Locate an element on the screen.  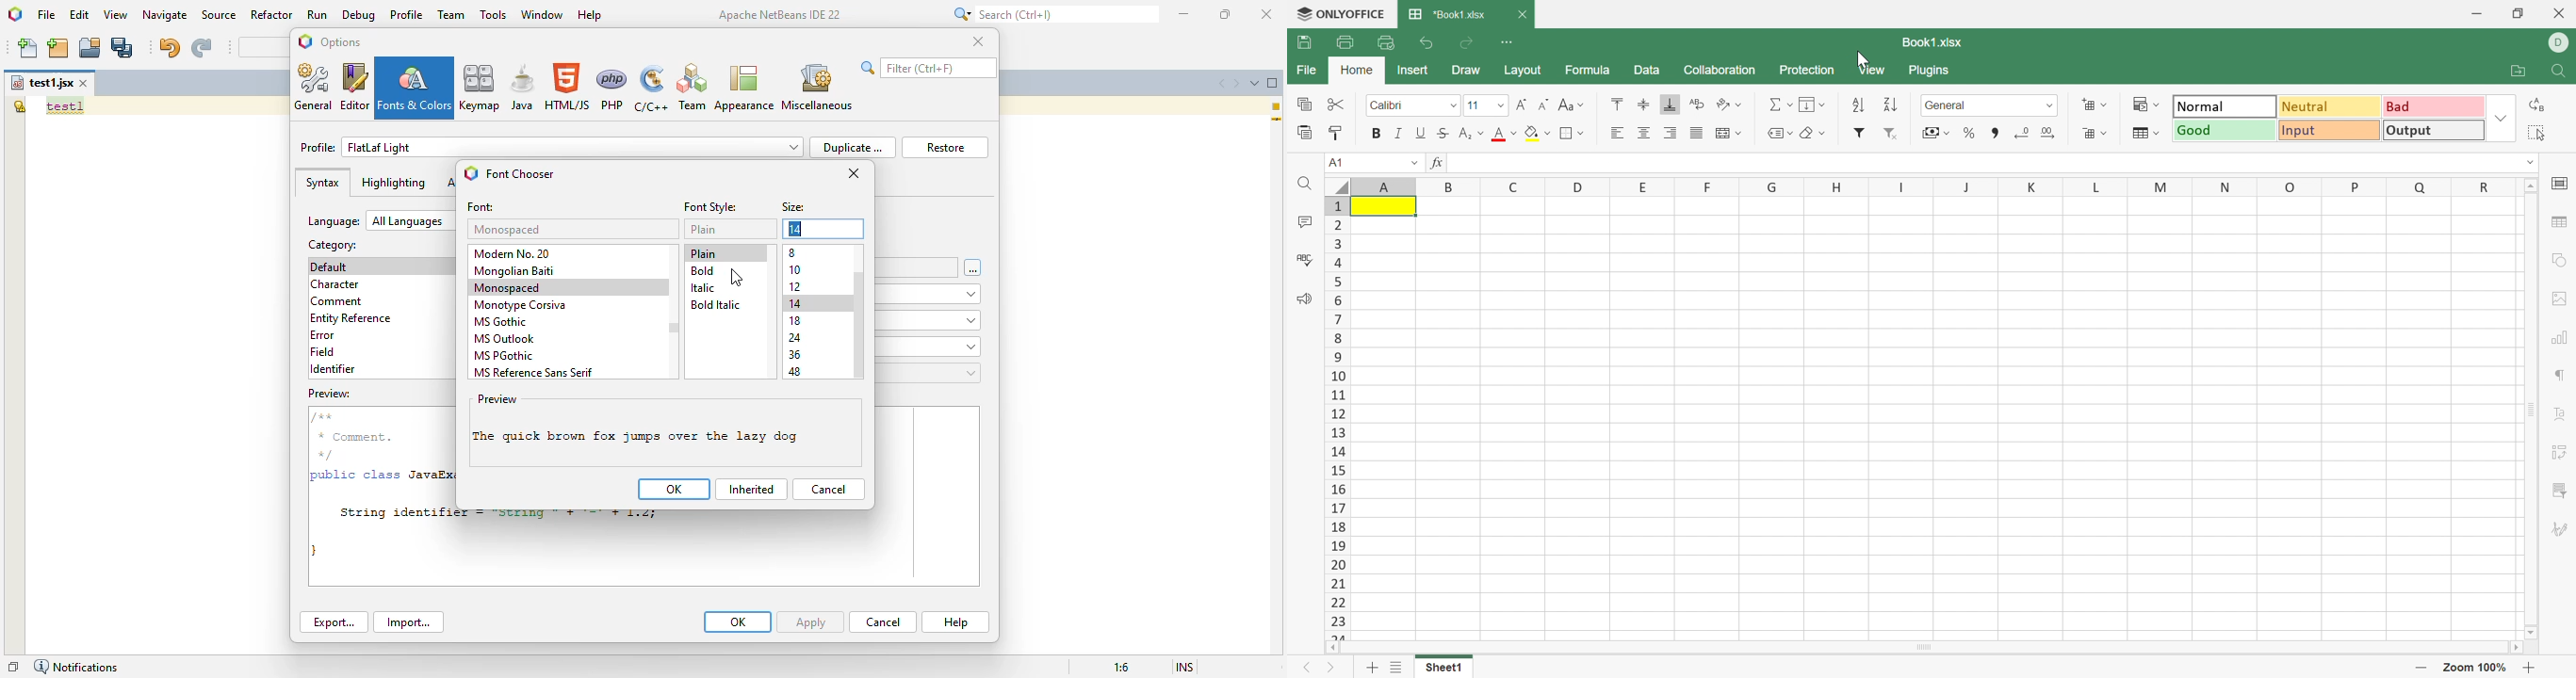
Find is located at coordinates (1304, 182).